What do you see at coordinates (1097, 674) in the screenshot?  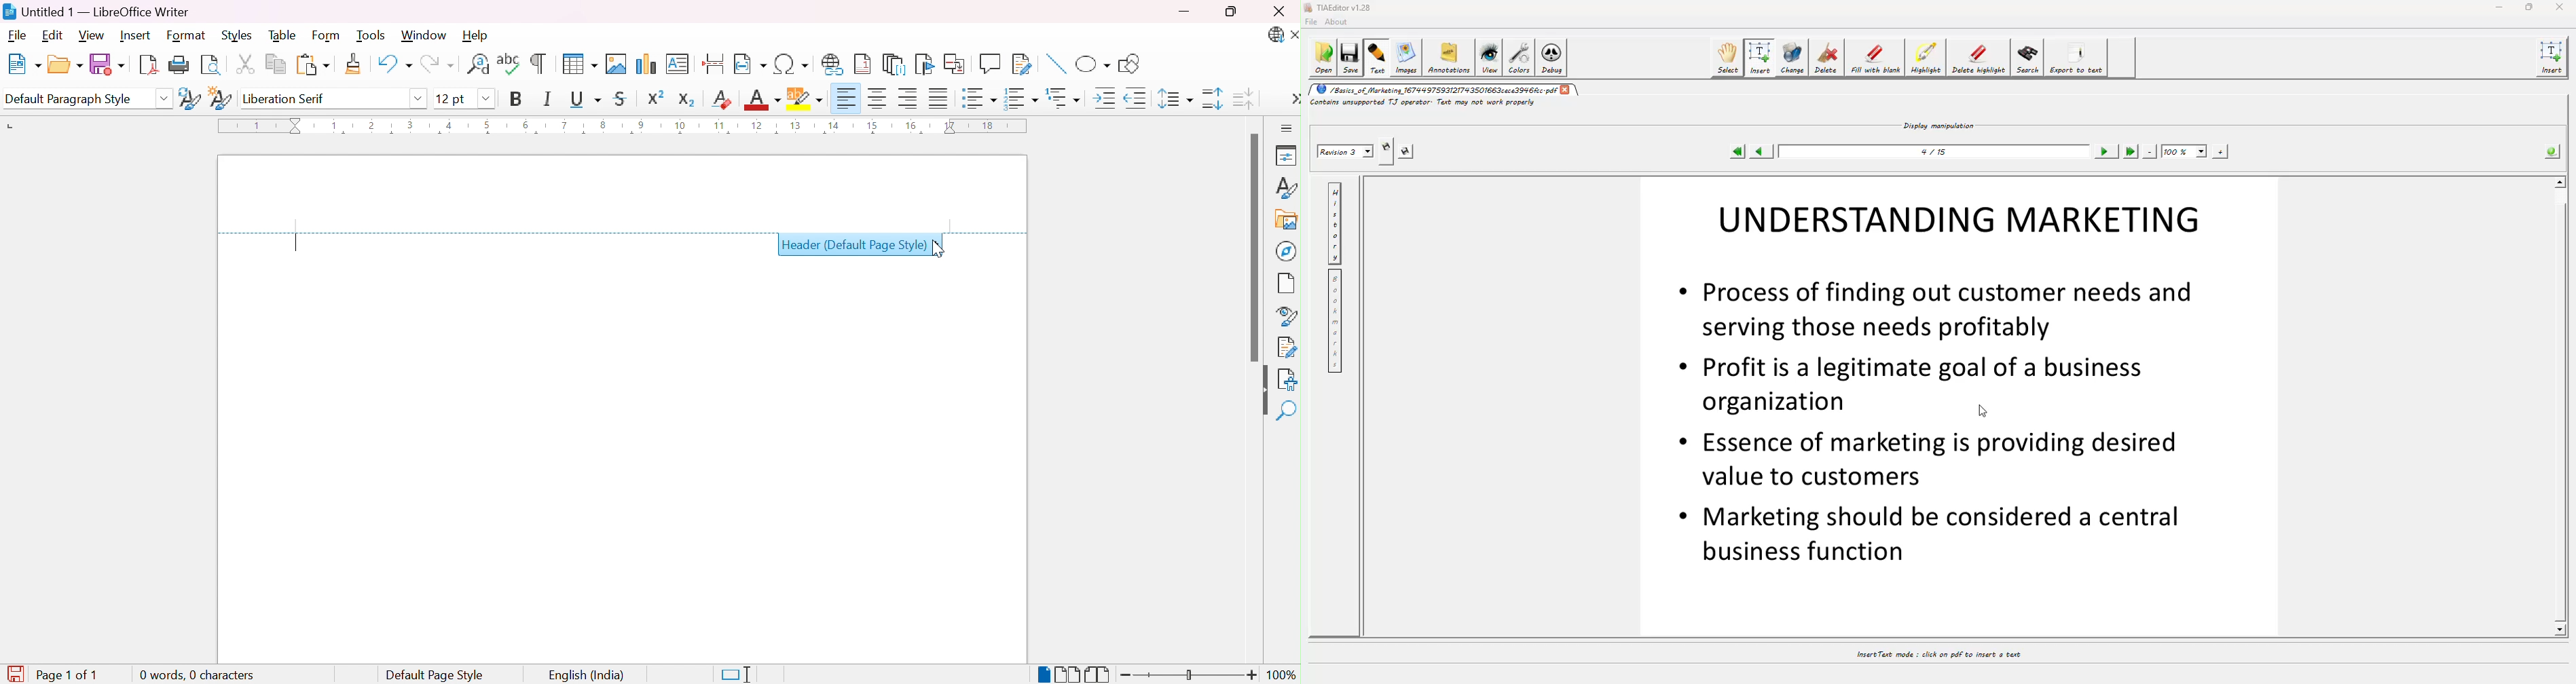 I see `Book view` at bounding box center [1097, 674].